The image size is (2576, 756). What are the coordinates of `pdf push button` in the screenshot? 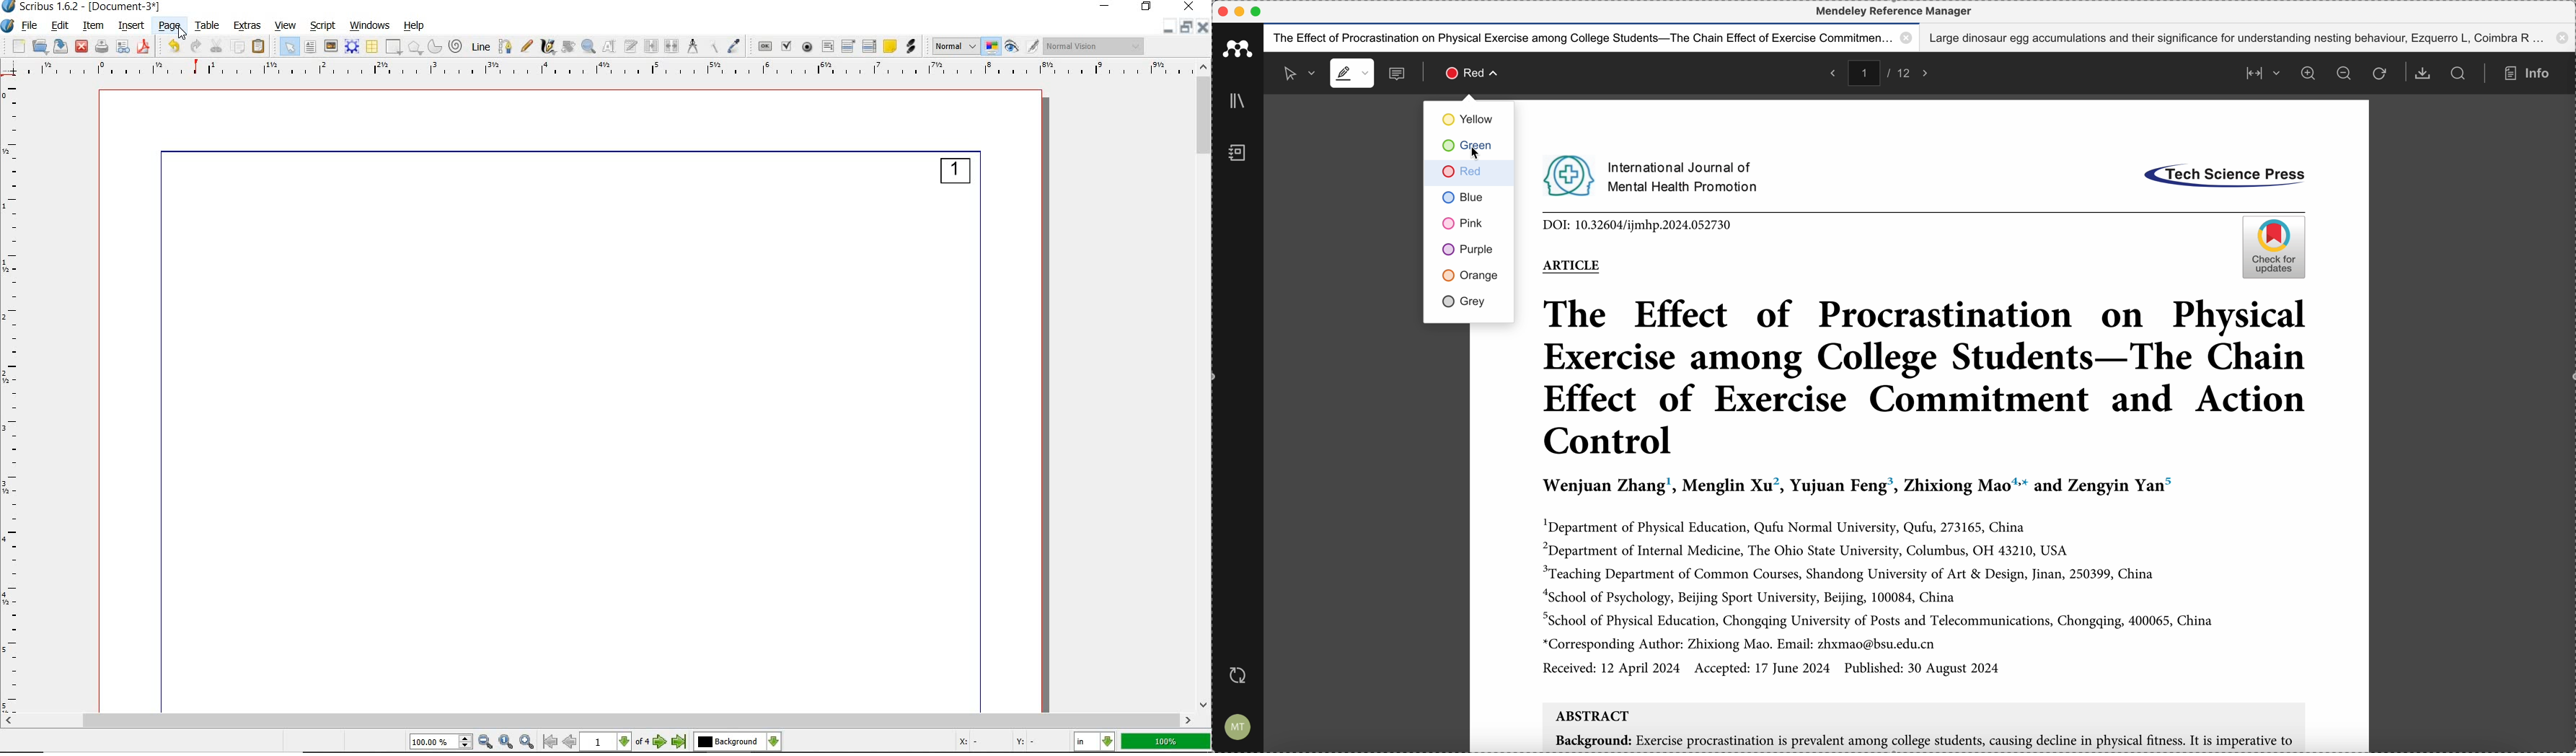 It's located at (764, 45).